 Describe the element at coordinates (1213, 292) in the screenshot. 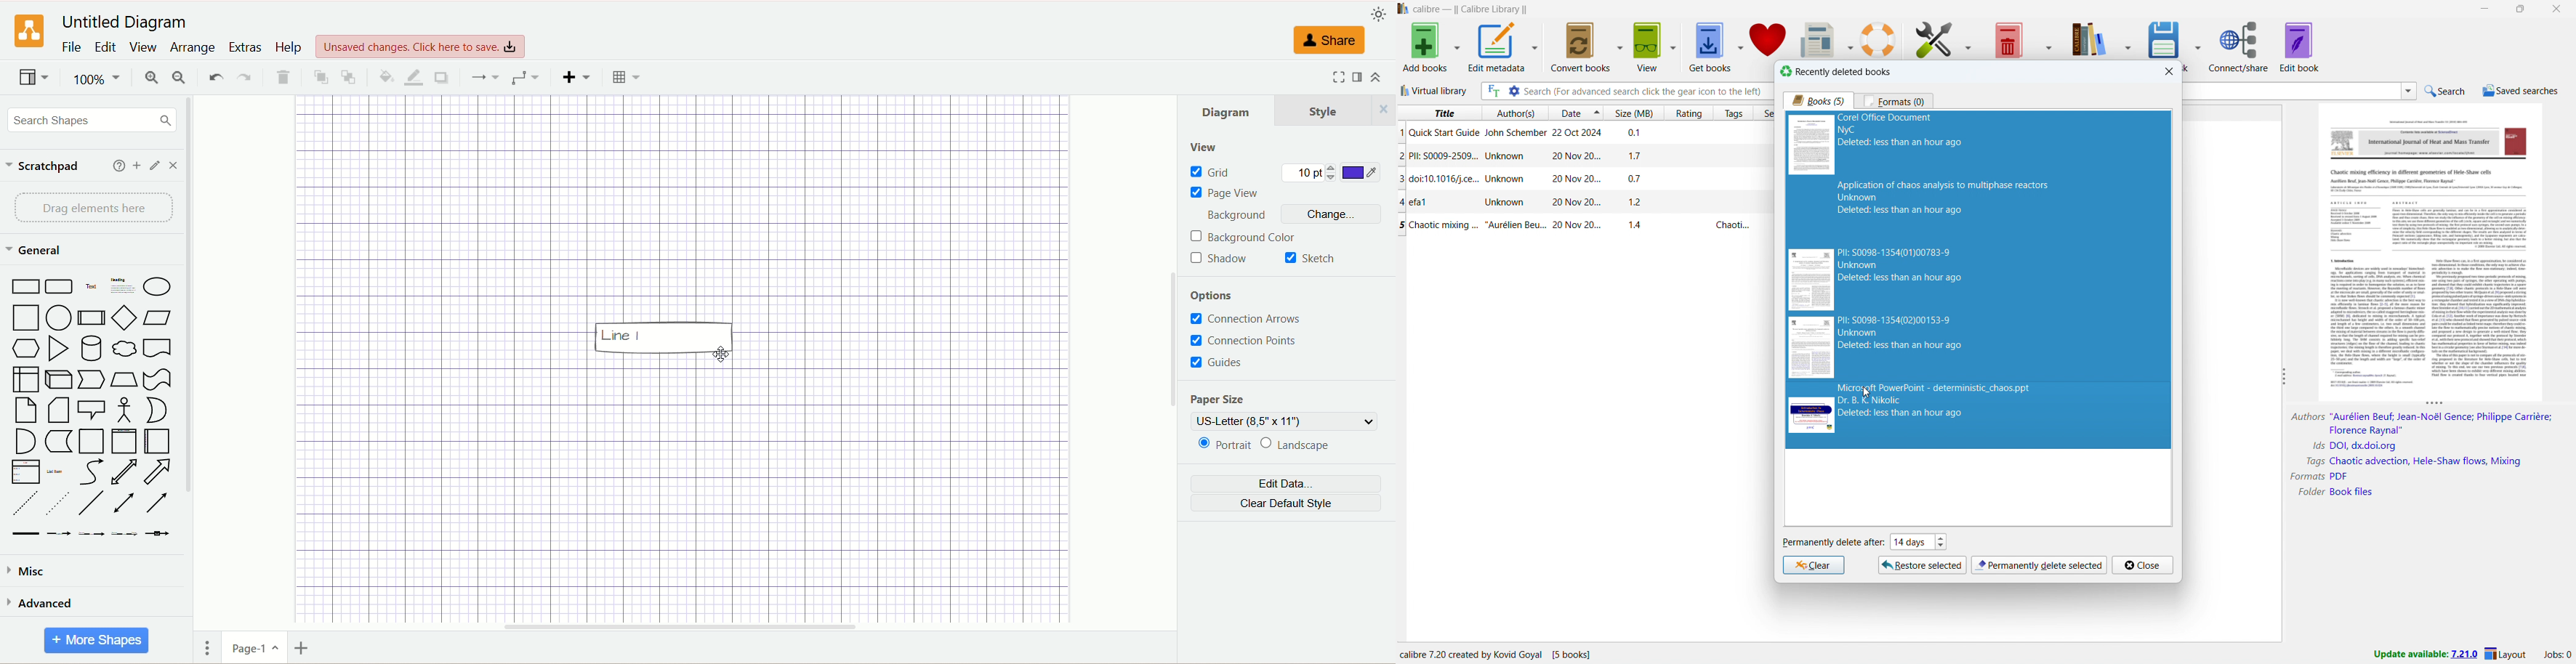

I see `options` at that location.